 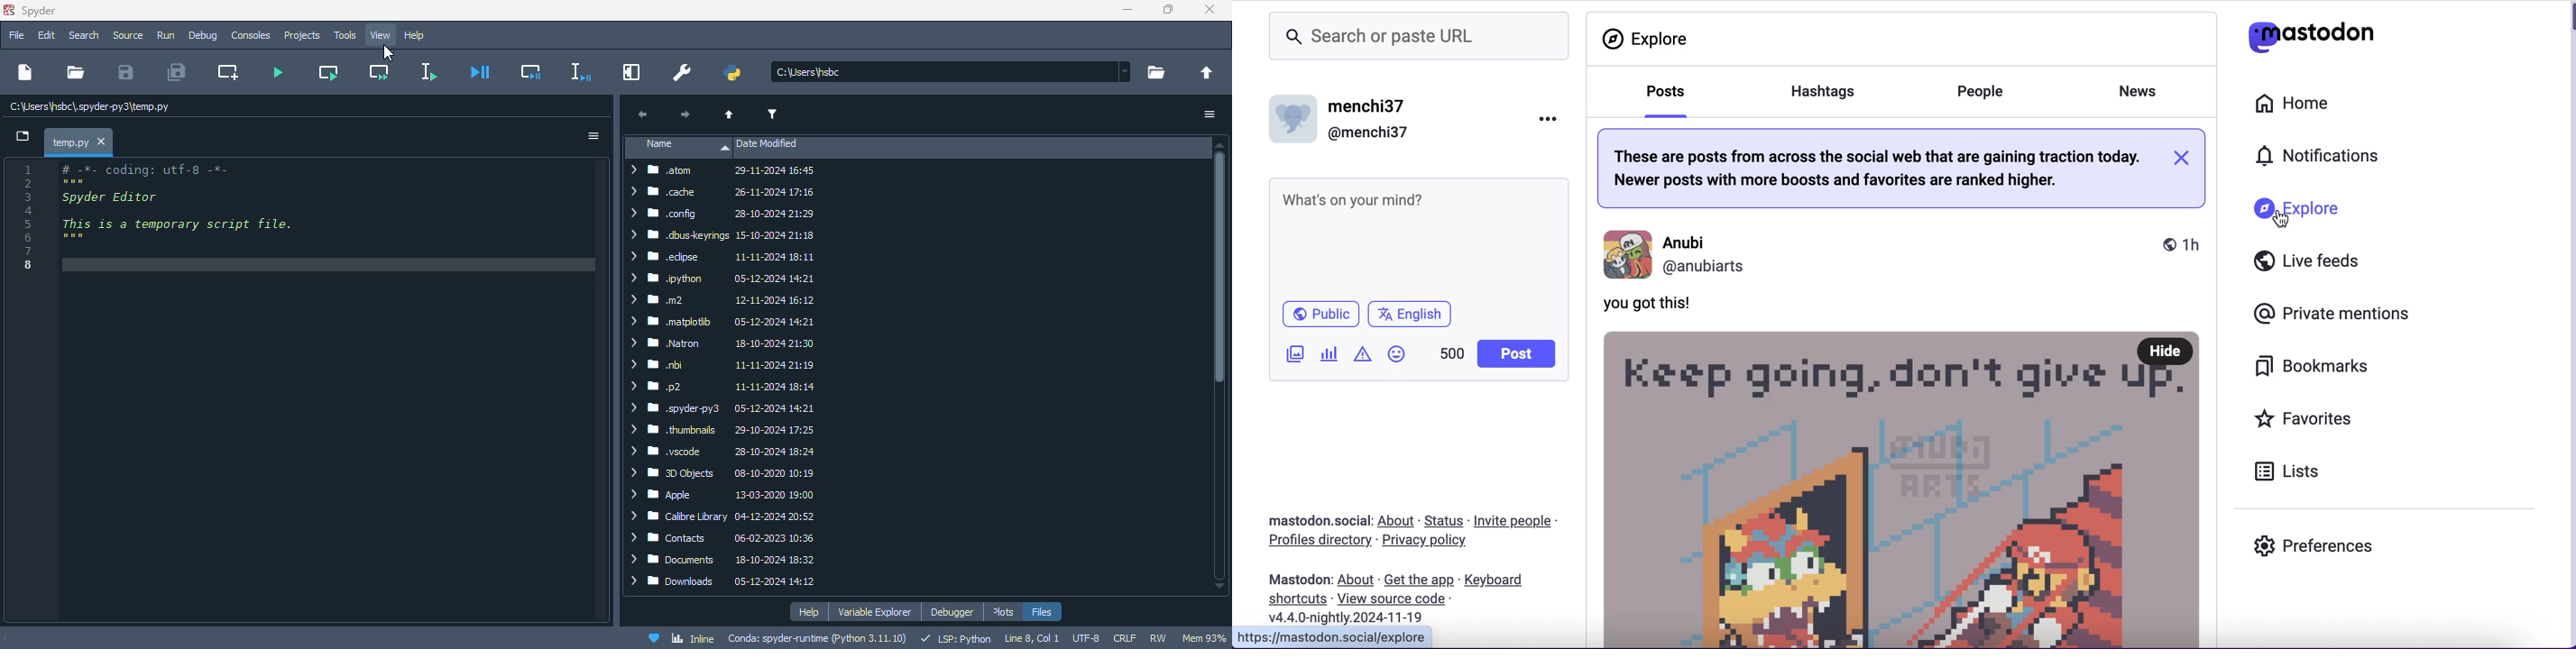 What do you see at coordinates (722, 365) in the screenshot?
I see `.nbi` at bounding box center [722, 365].